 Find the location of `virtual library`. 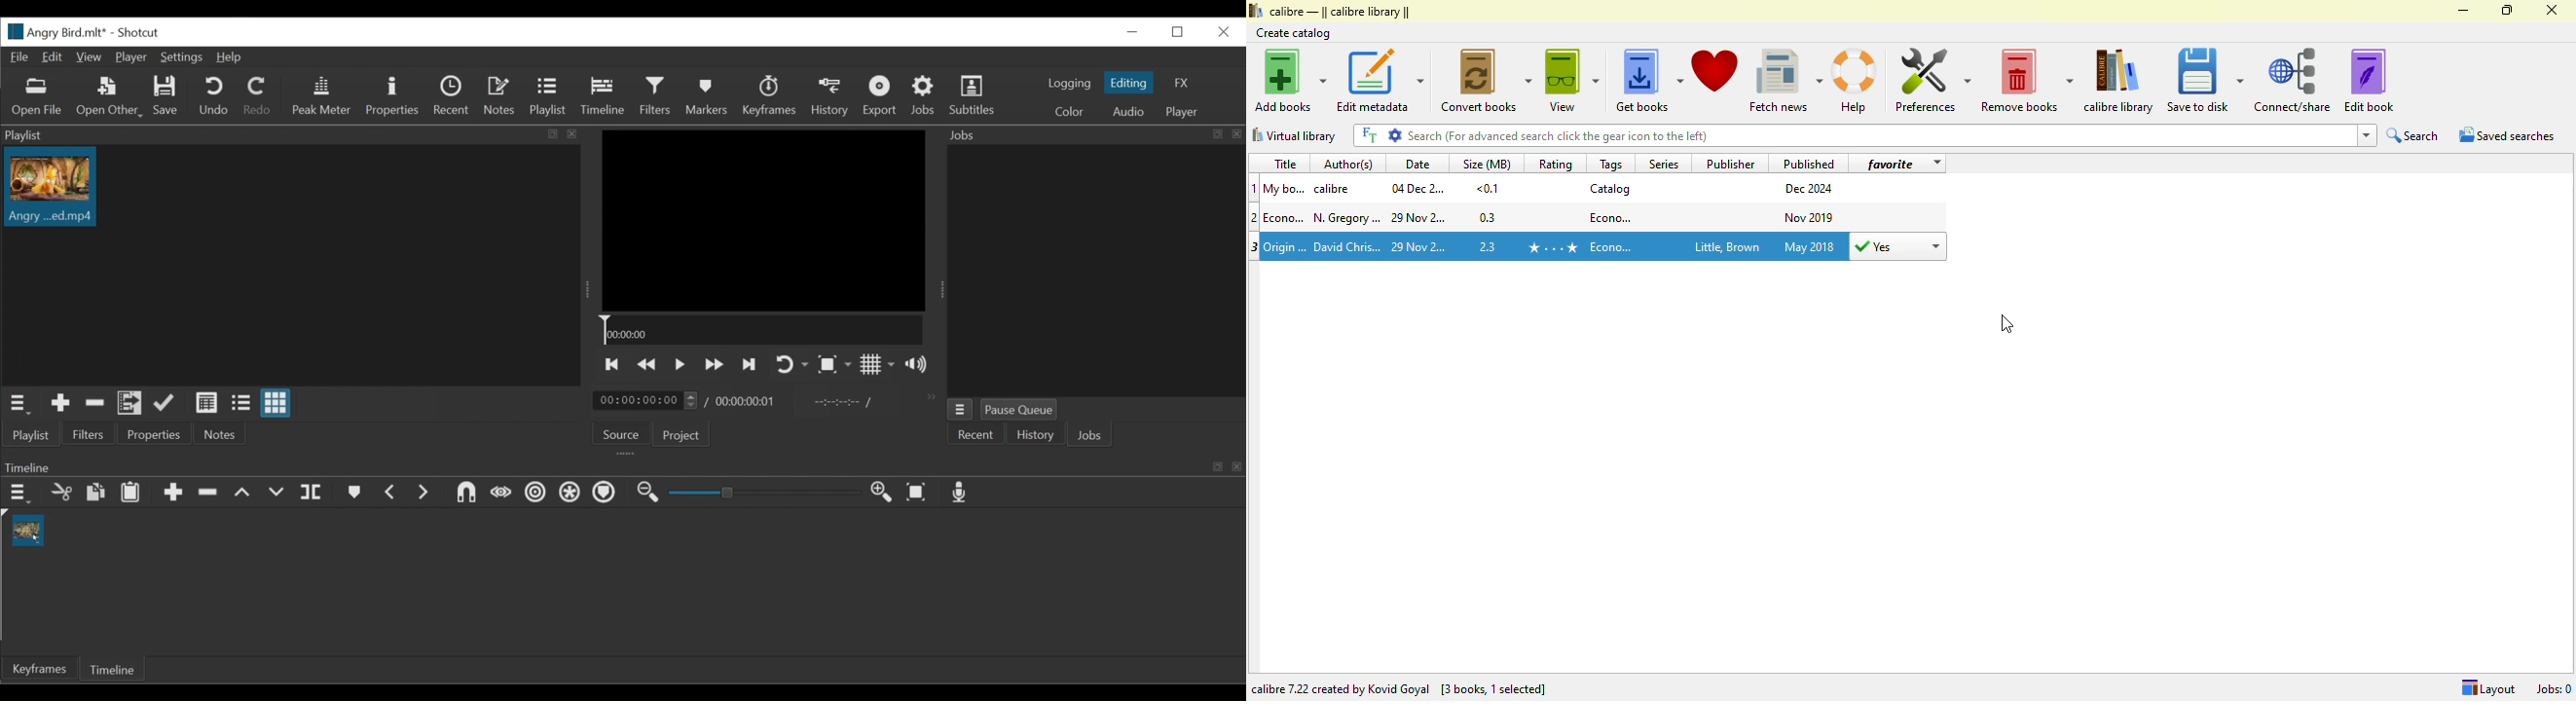

virtual library is located at coordinates (1294, 135).